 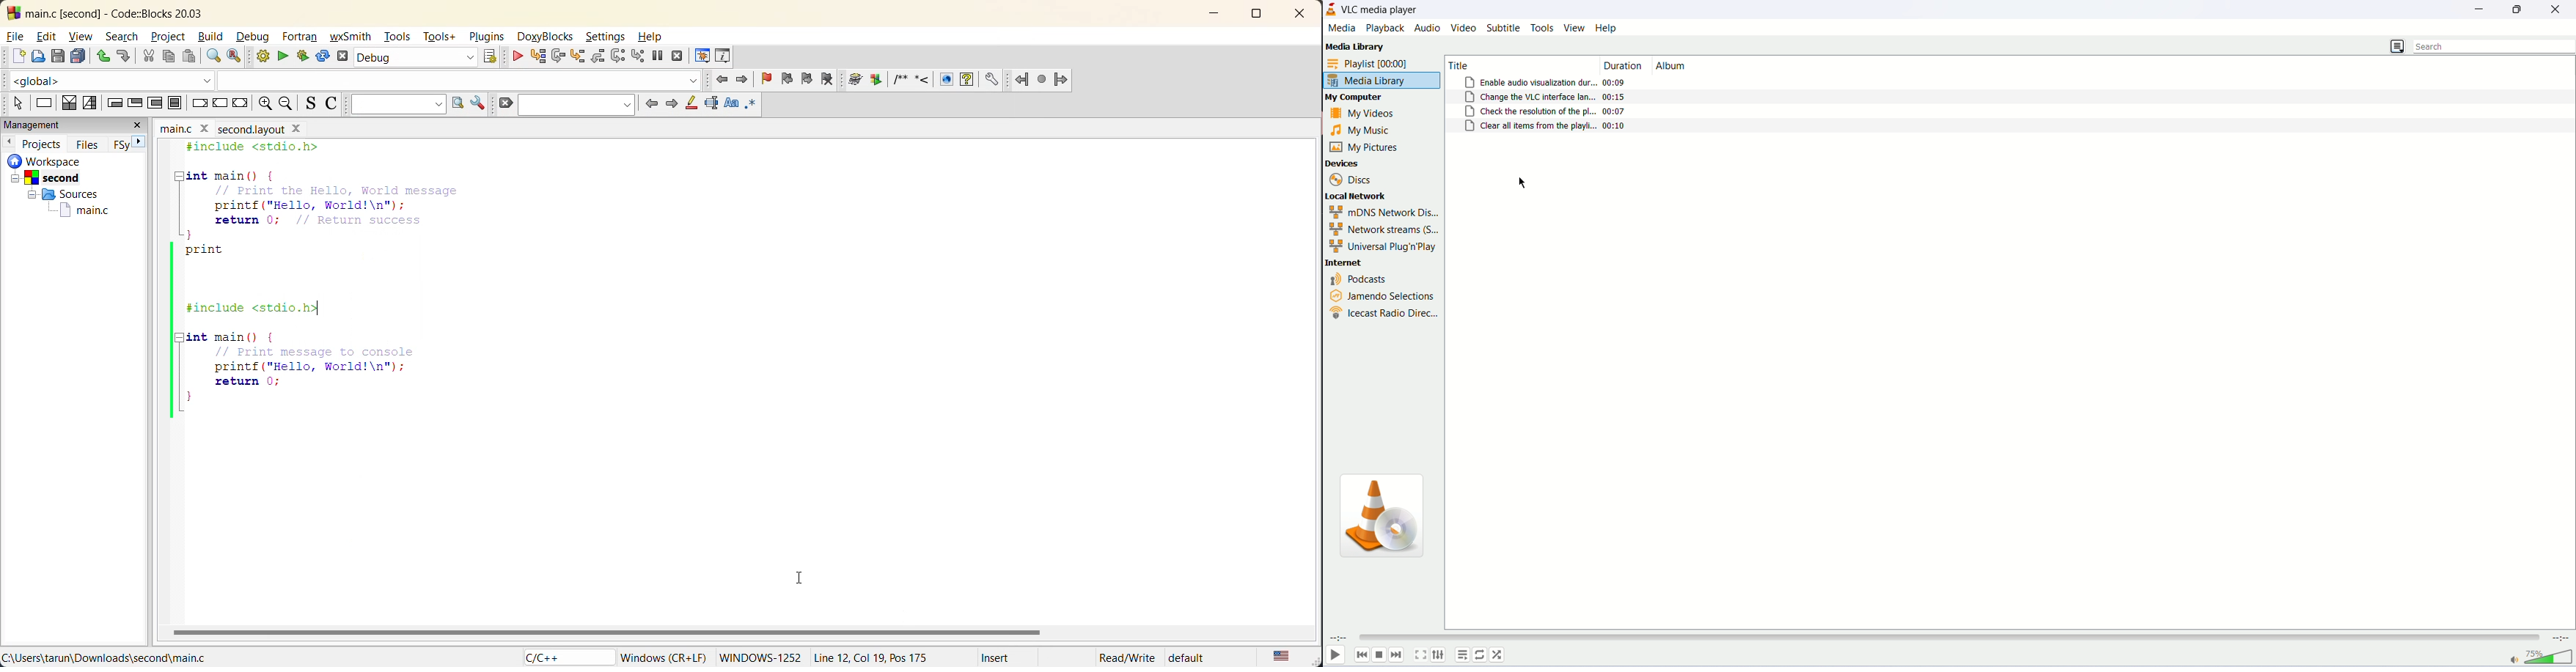 I want to click on file name, so click(x=227, y=128).